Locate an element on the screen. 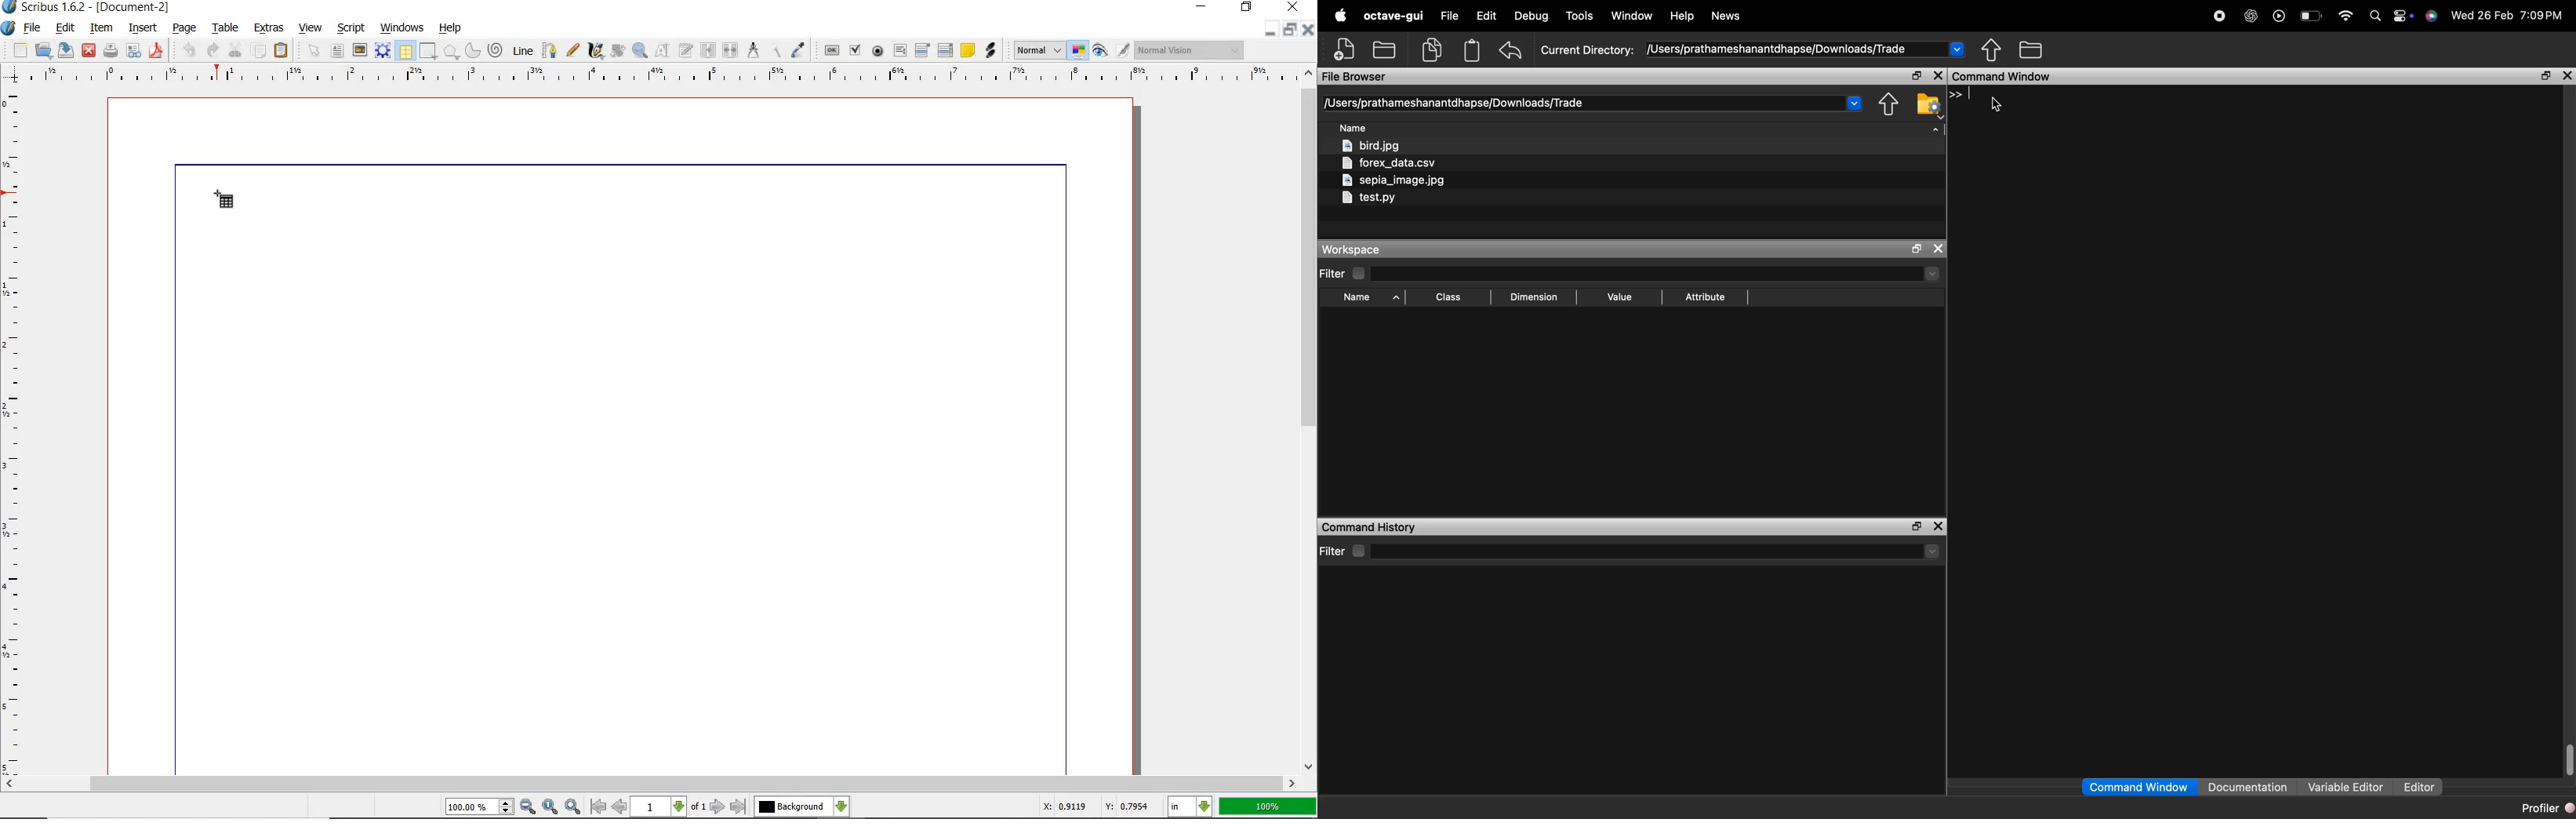  zoom to is located at coordinates (551, 808).